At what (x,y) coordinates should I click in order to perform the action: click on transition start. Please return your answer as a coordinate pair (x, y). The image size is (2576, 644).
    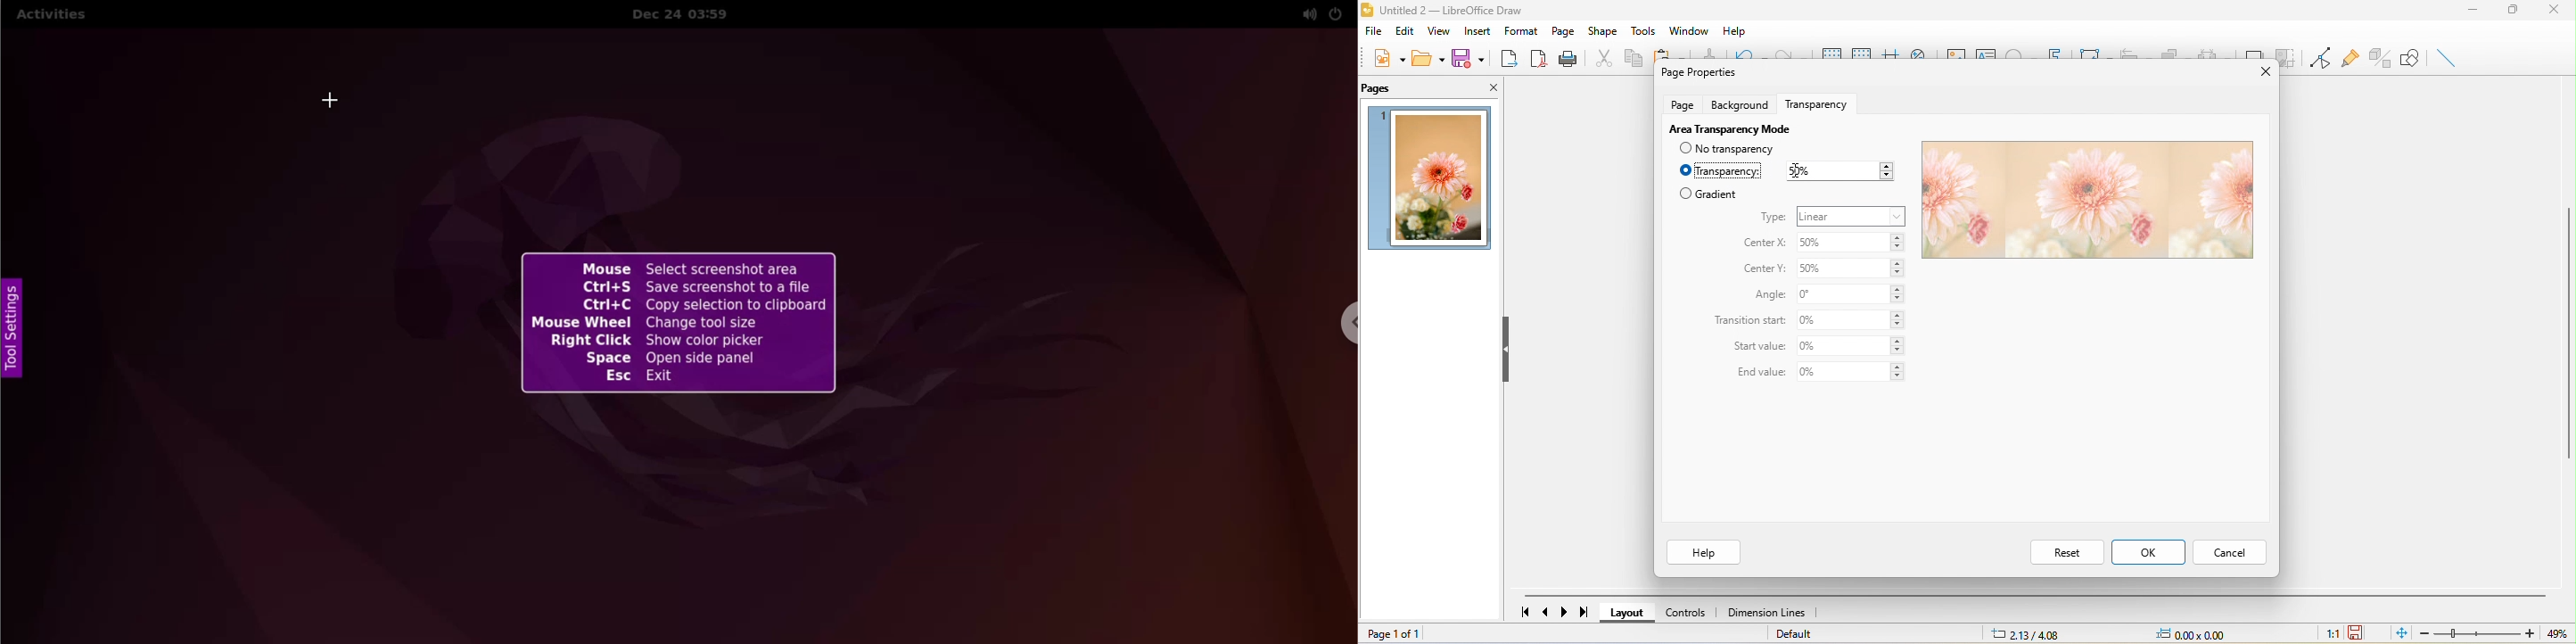
    Looking at the image, I should click on (1750, 321).